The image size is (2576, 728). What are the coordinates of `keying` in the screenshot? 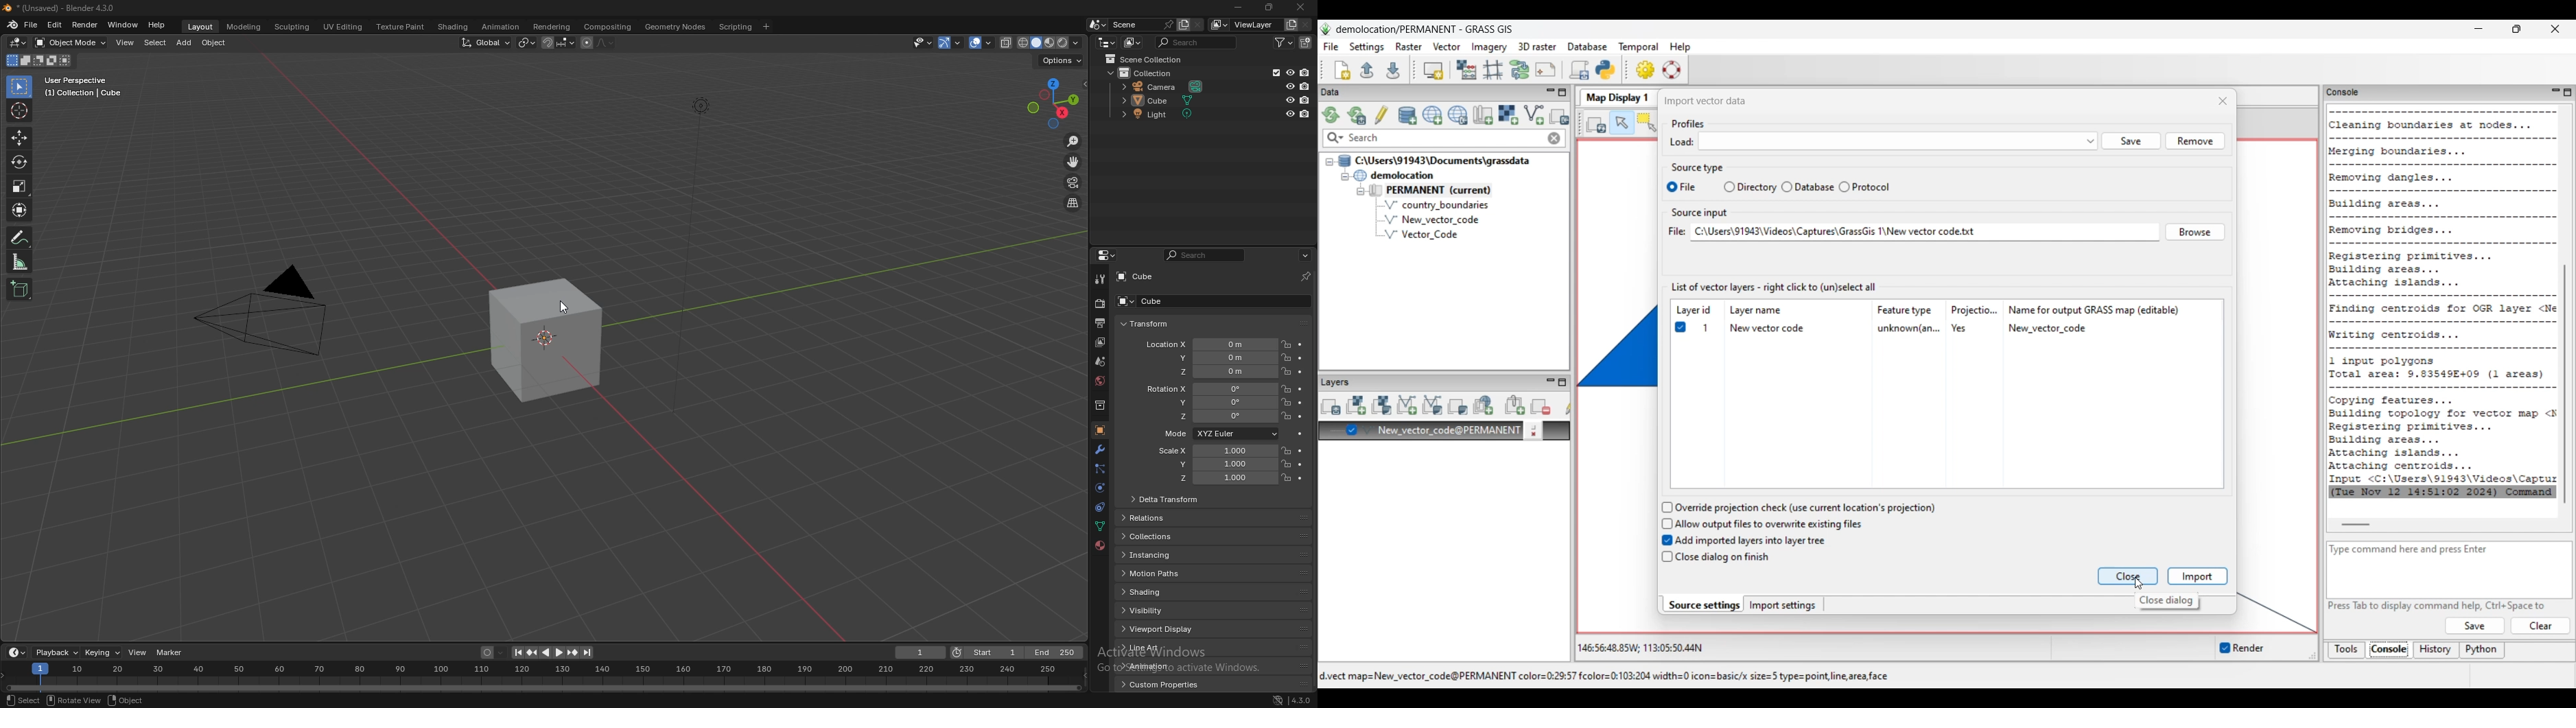 It's located at (103, 652).